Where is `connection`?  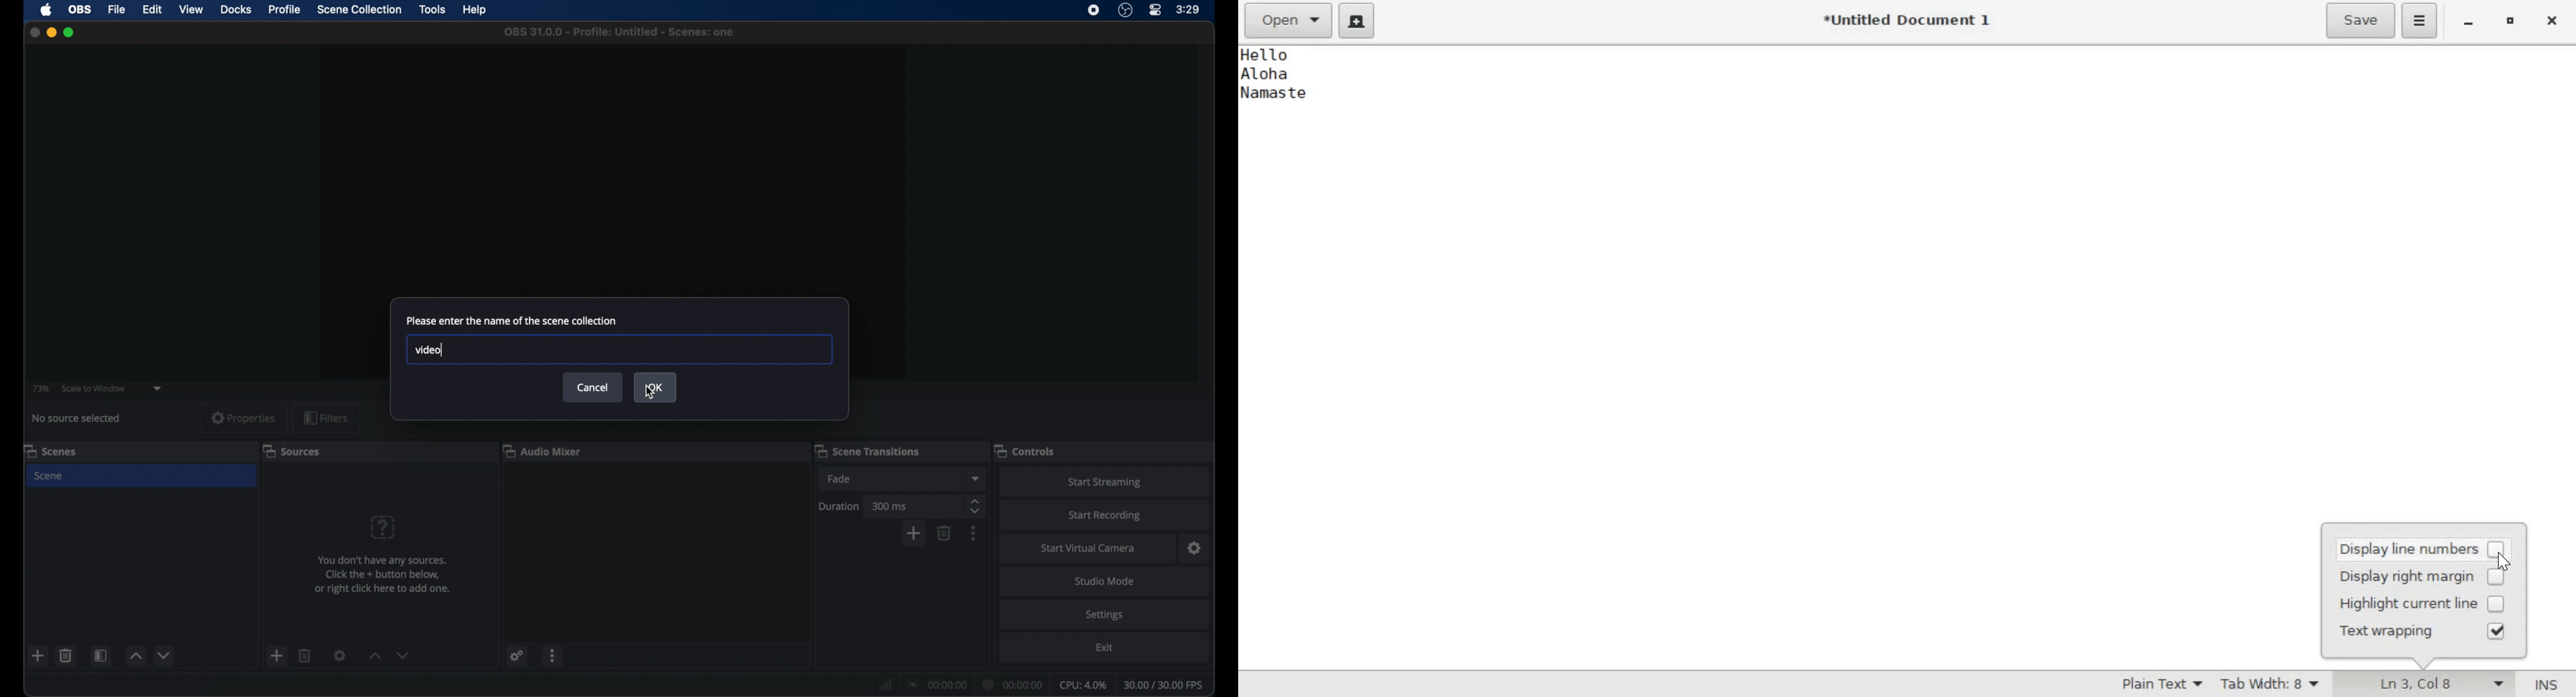
connection is located at coordinates (935, 684).